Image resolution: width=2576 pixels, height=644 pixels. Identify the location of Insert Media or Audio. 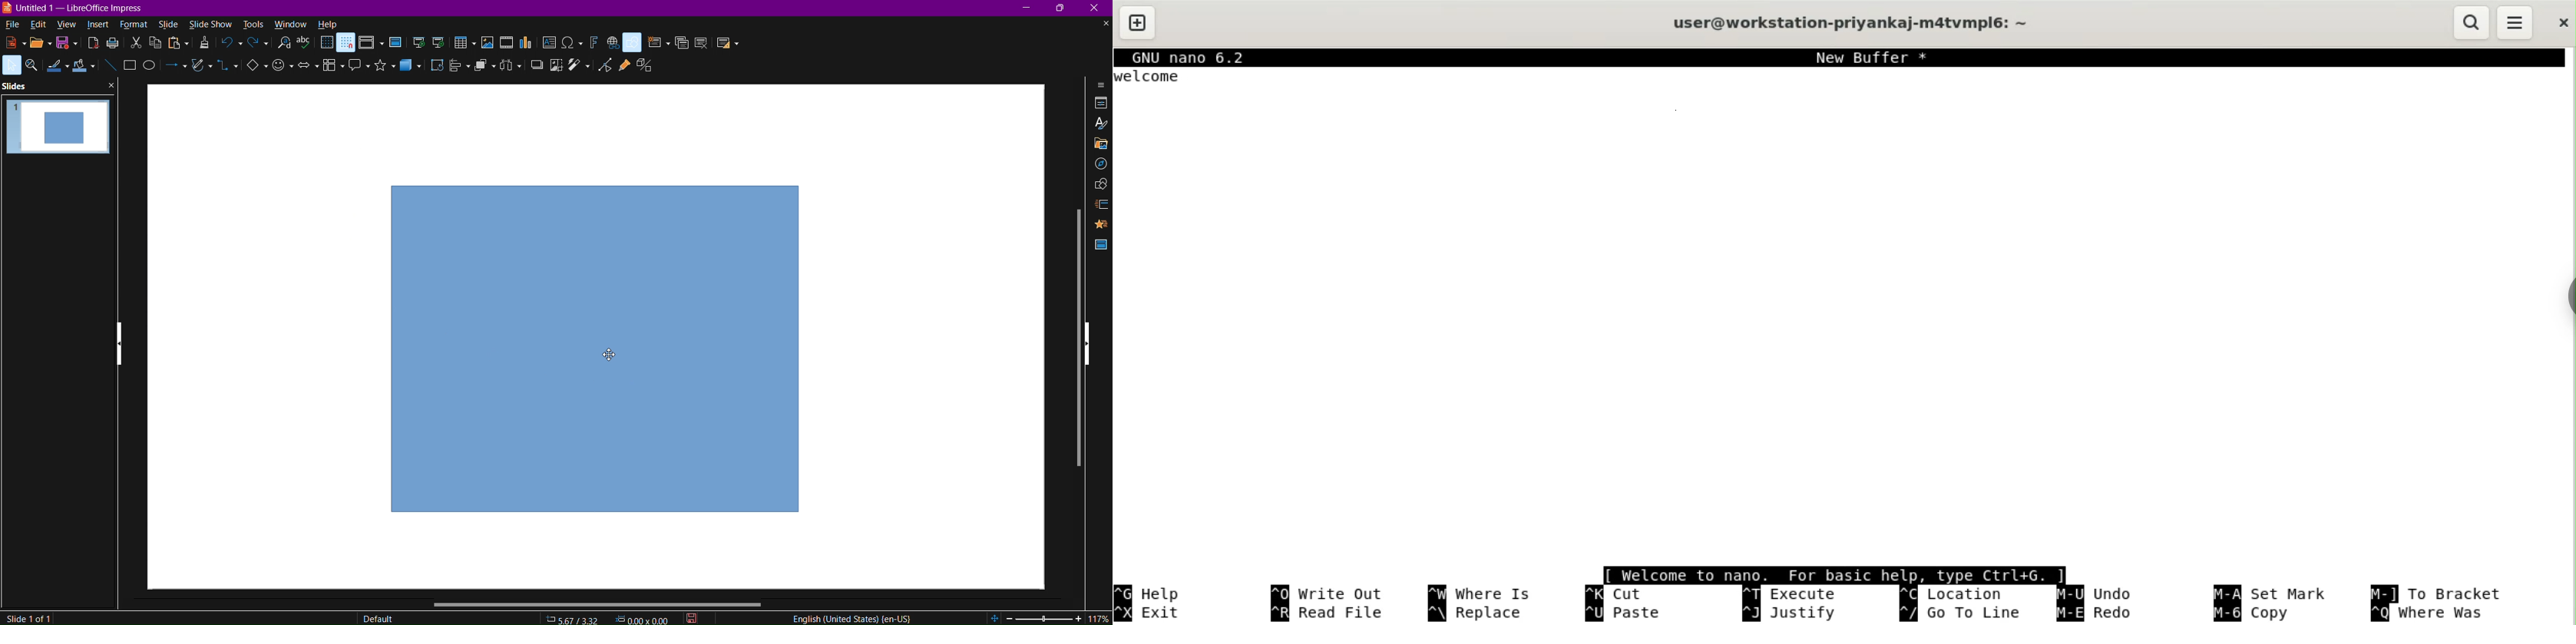
(506, 43).